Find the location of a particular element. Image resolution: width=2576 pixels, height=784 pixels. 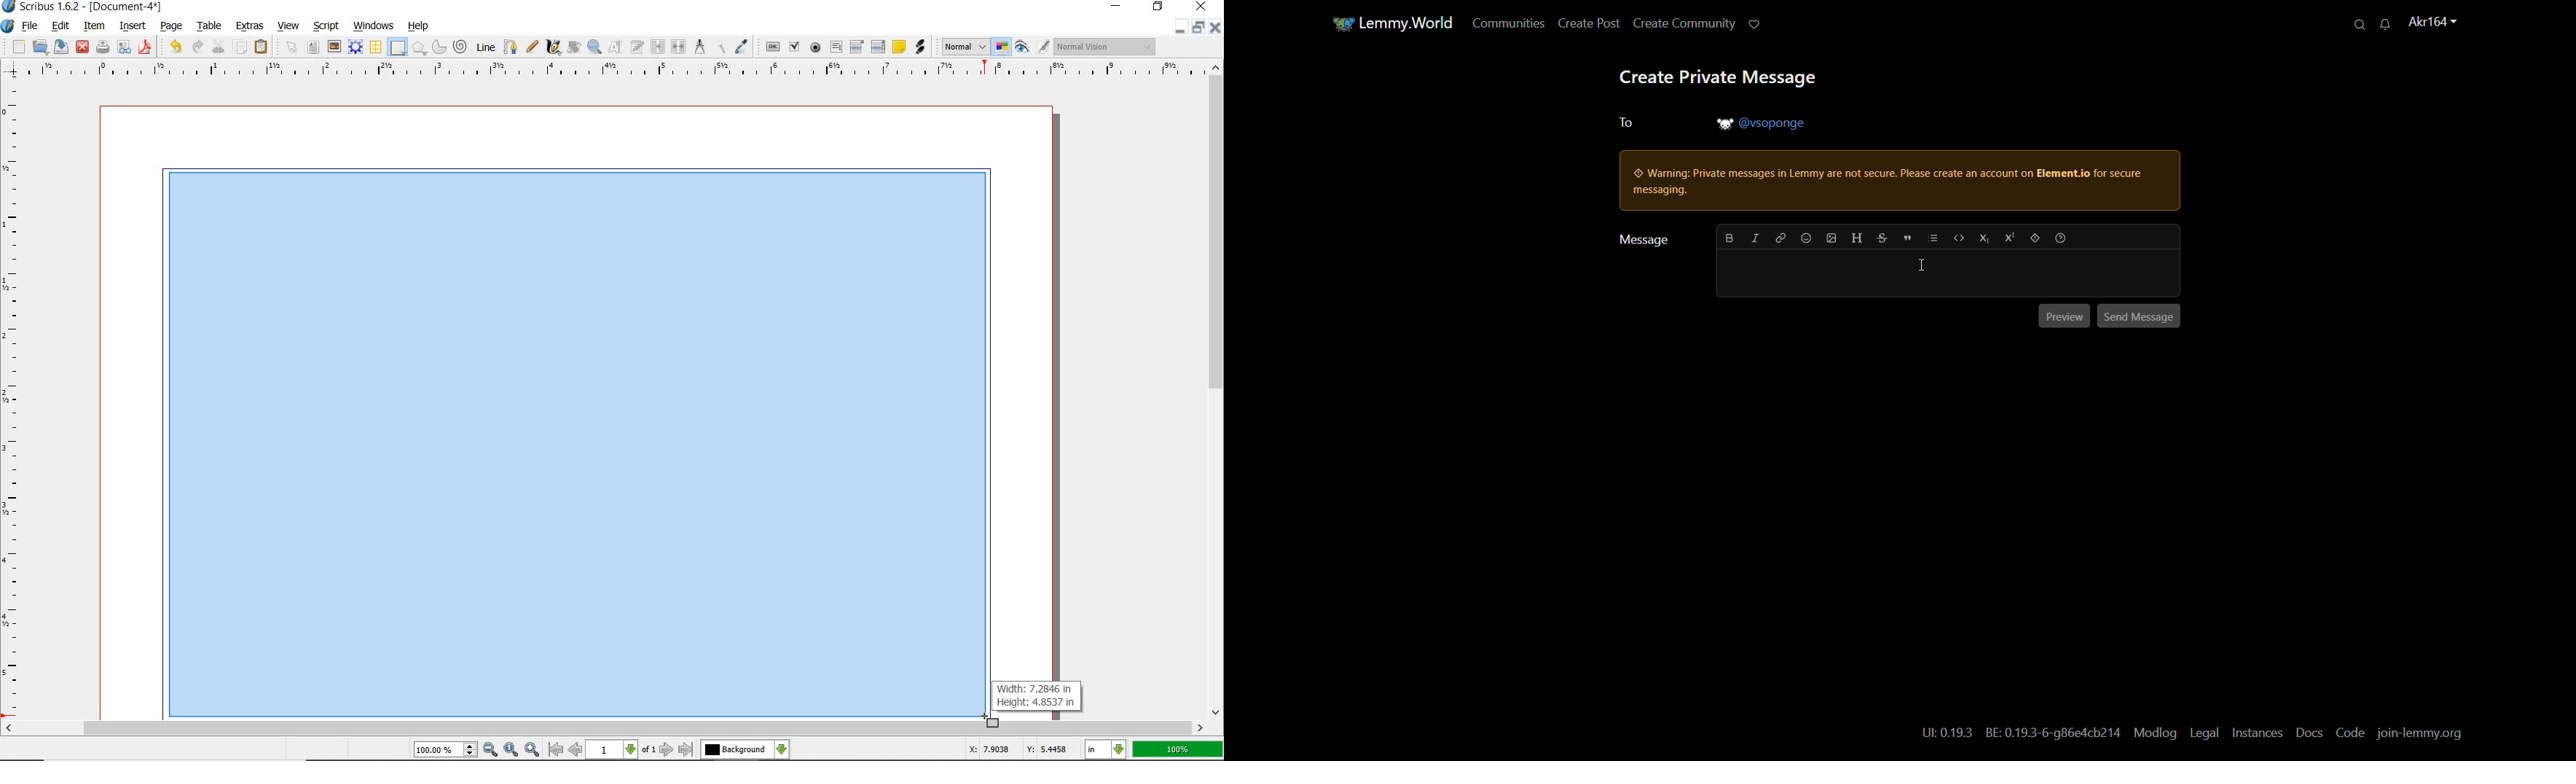

bold is located at coordinates (1729, 239).